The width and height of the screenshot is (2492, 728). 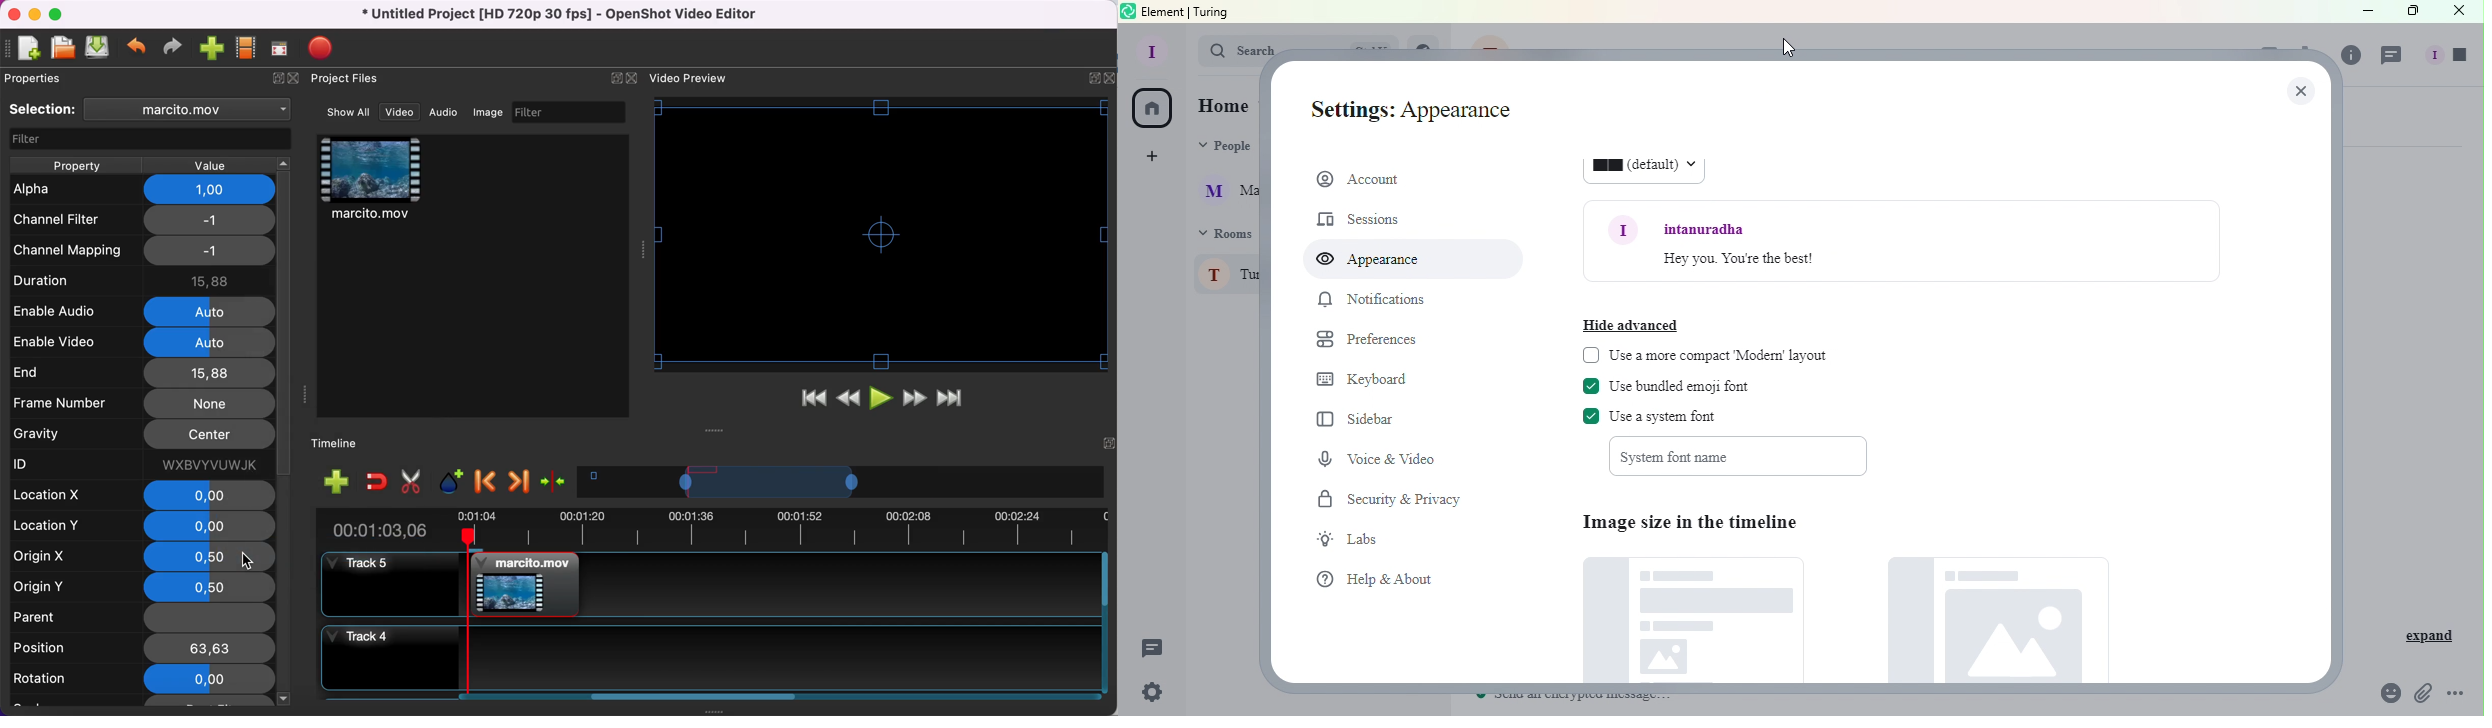 I want to click on track 4, so click(x=709, y=658).